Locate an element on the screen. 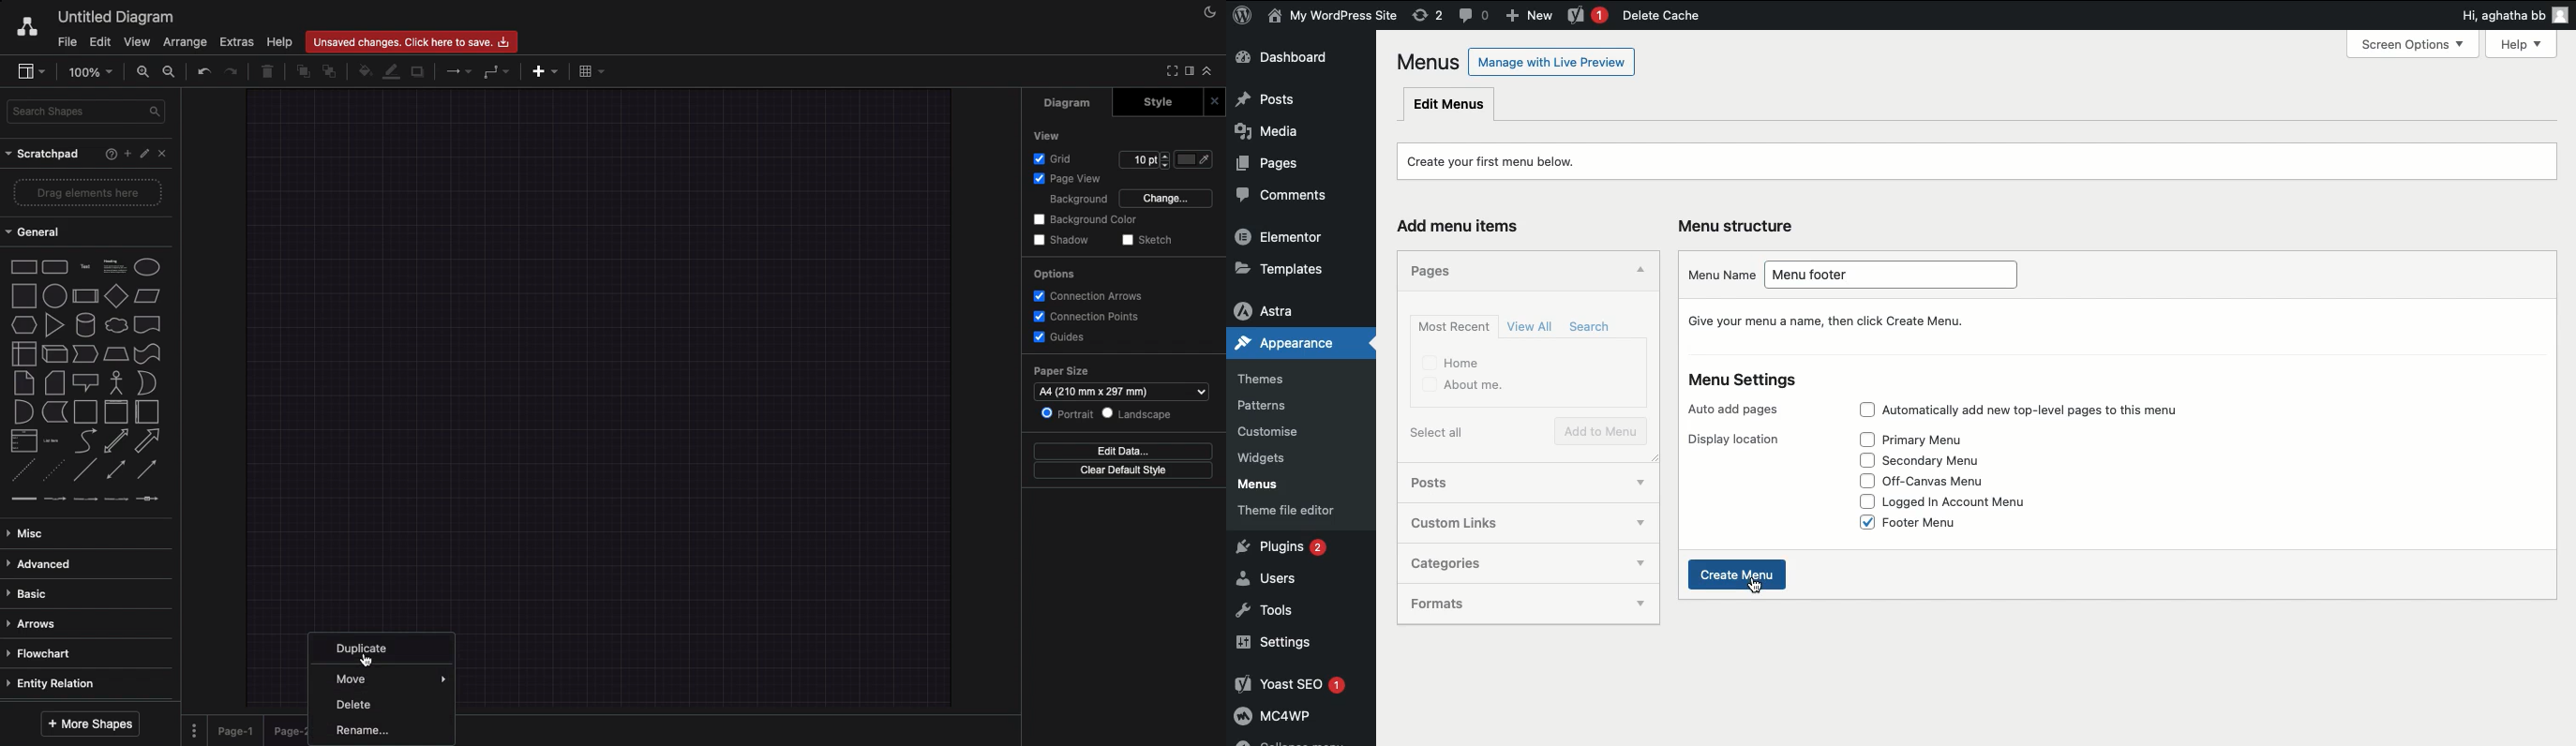 The image size is (2576, 756). Style is located at coordinates (1153, 103).